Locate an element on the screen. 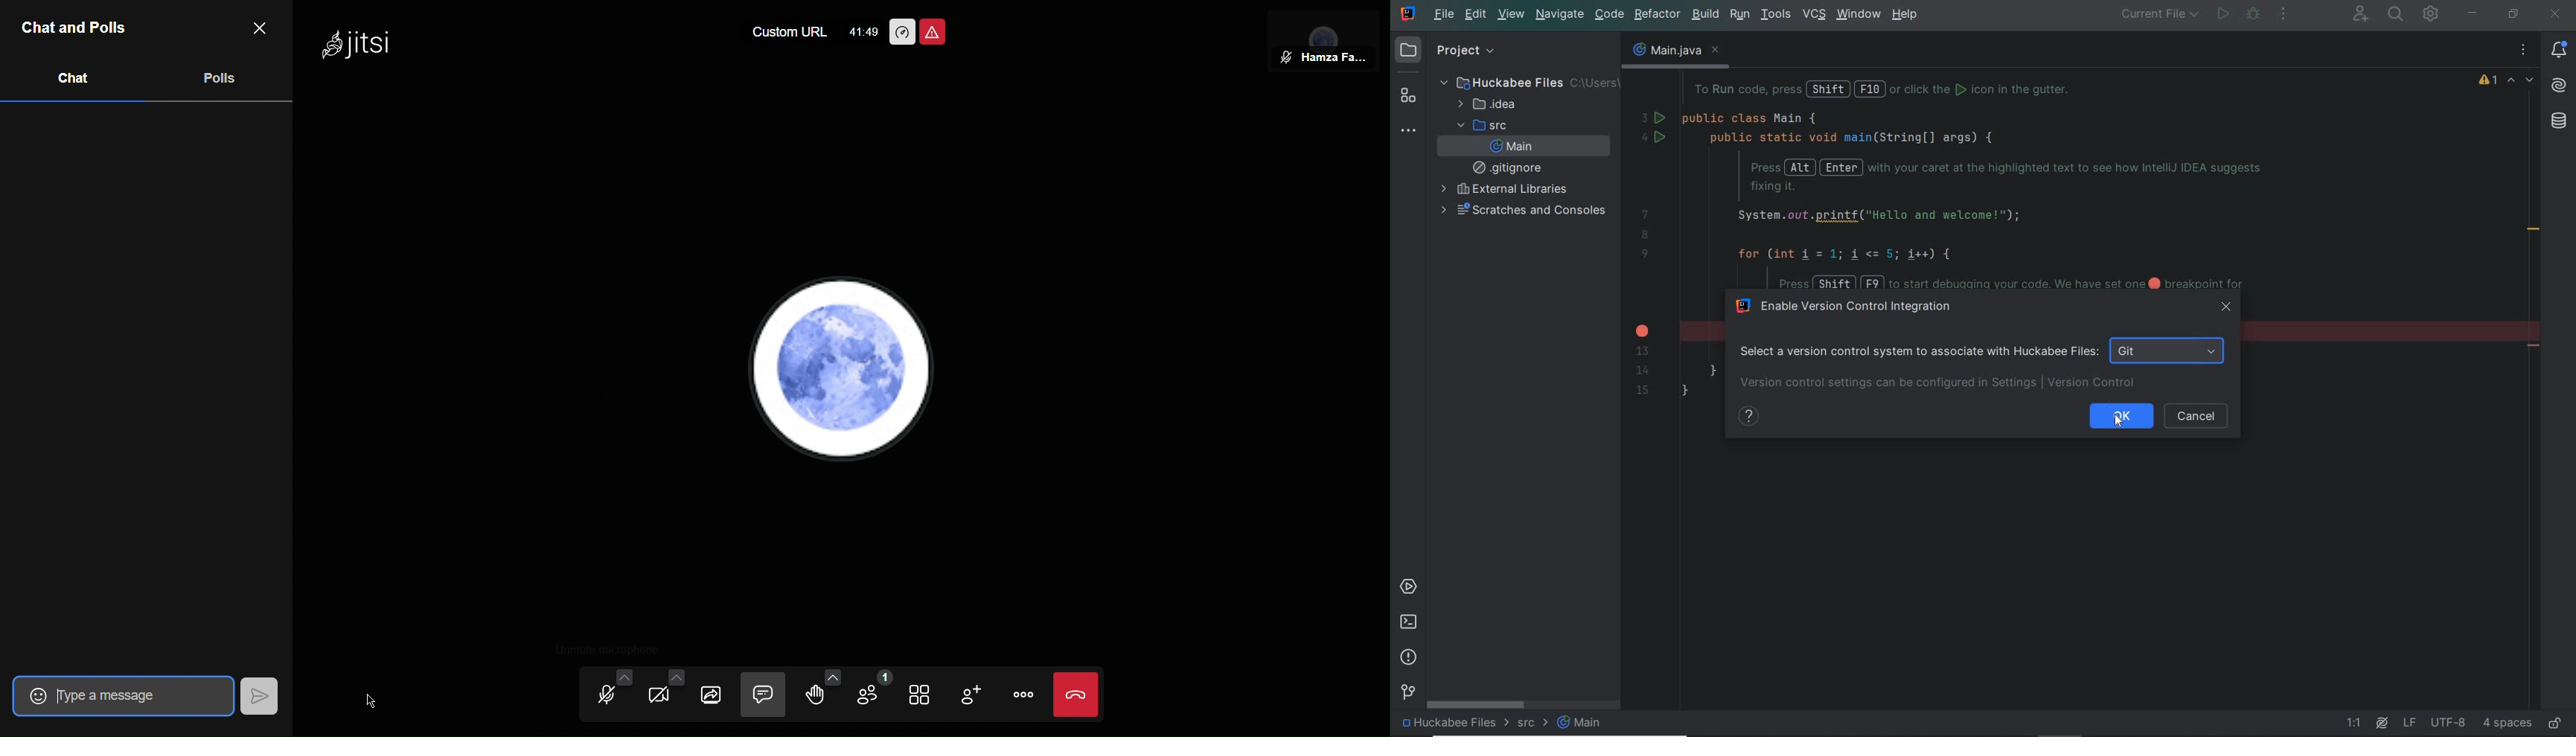 The width and height of the screenshot is (2576, 756). Account Profile picture is located at coordinates (840, 371).